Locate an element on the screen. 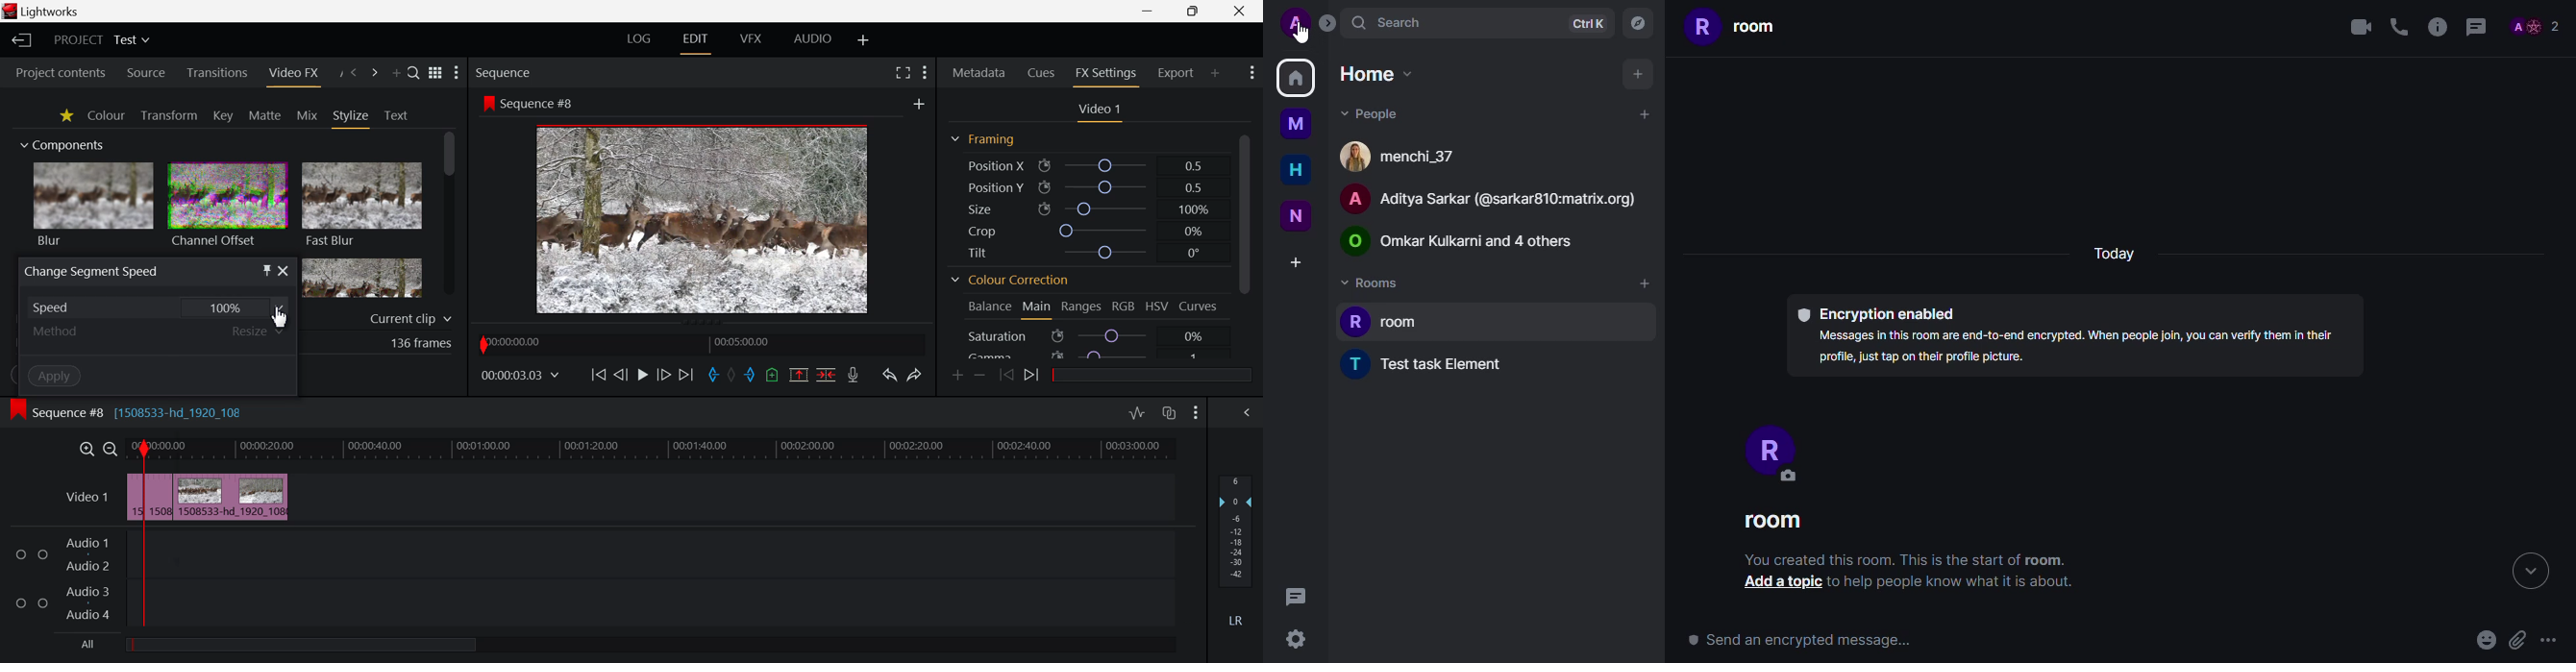 Image resolution: width=2576 pixels, height=672 pixels. Add Layout is located at coordinates (862, 40).